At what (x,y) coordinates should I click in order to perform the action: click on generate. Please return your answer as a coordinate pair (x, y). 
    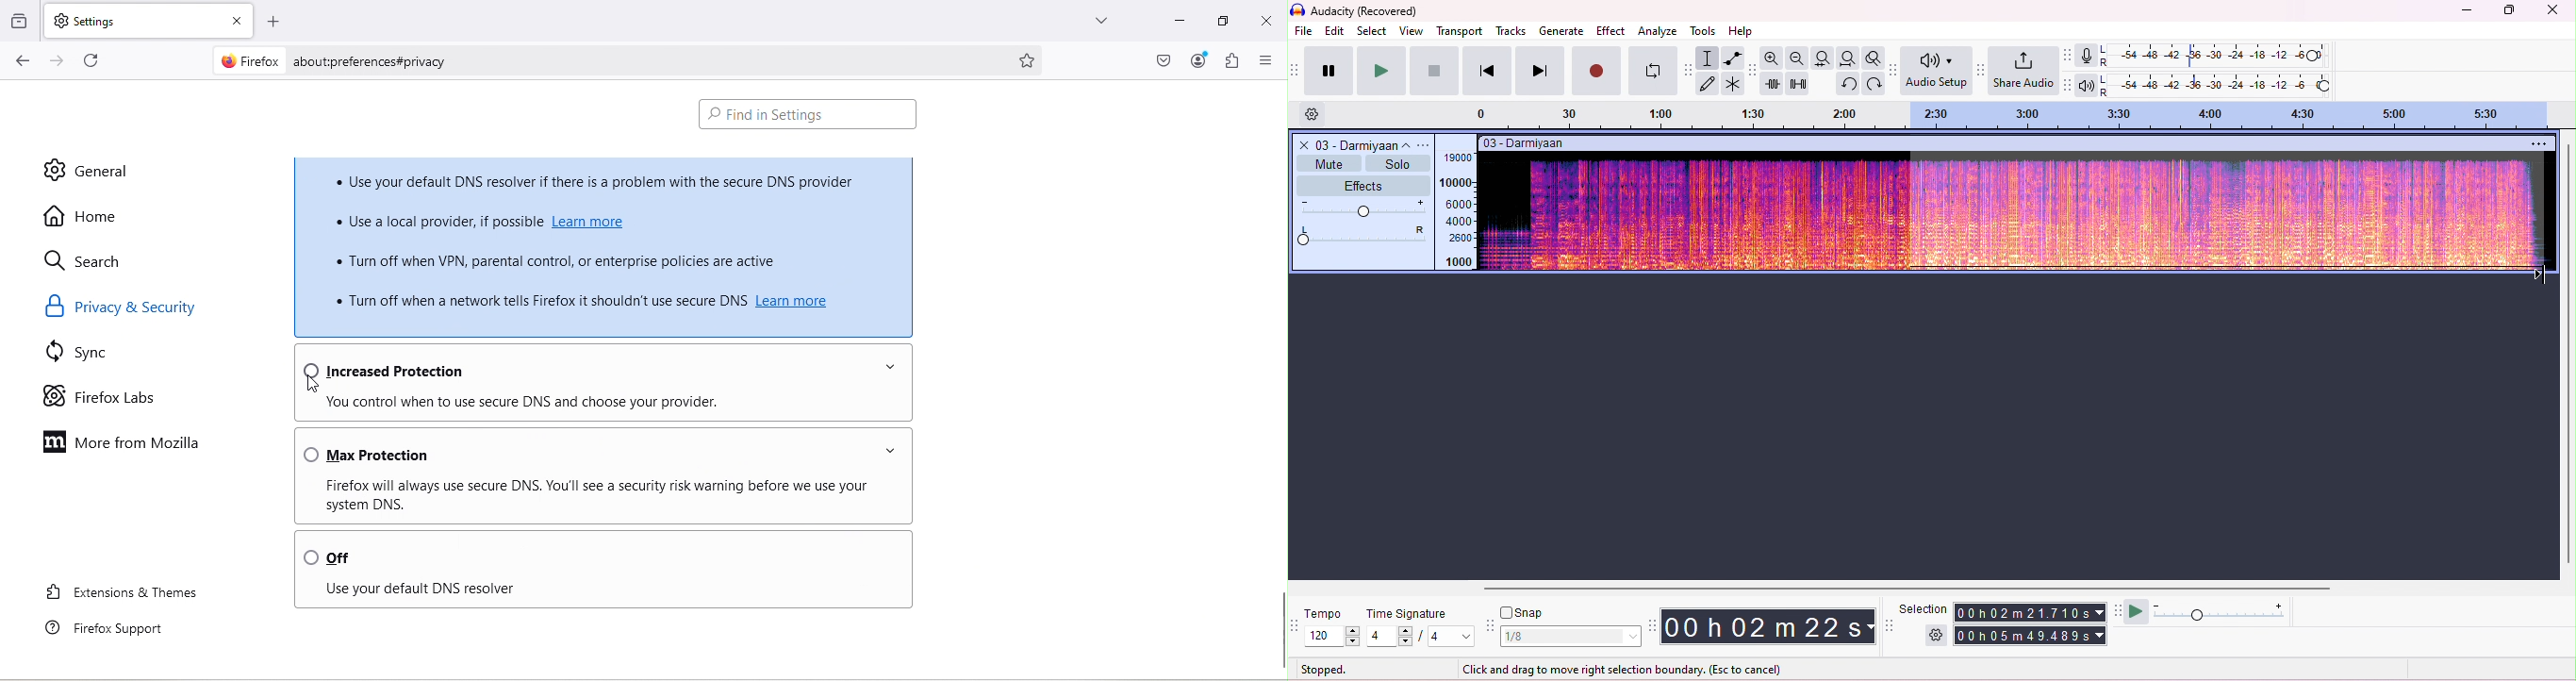
    Looking at the image, I should click on (1561, 30).